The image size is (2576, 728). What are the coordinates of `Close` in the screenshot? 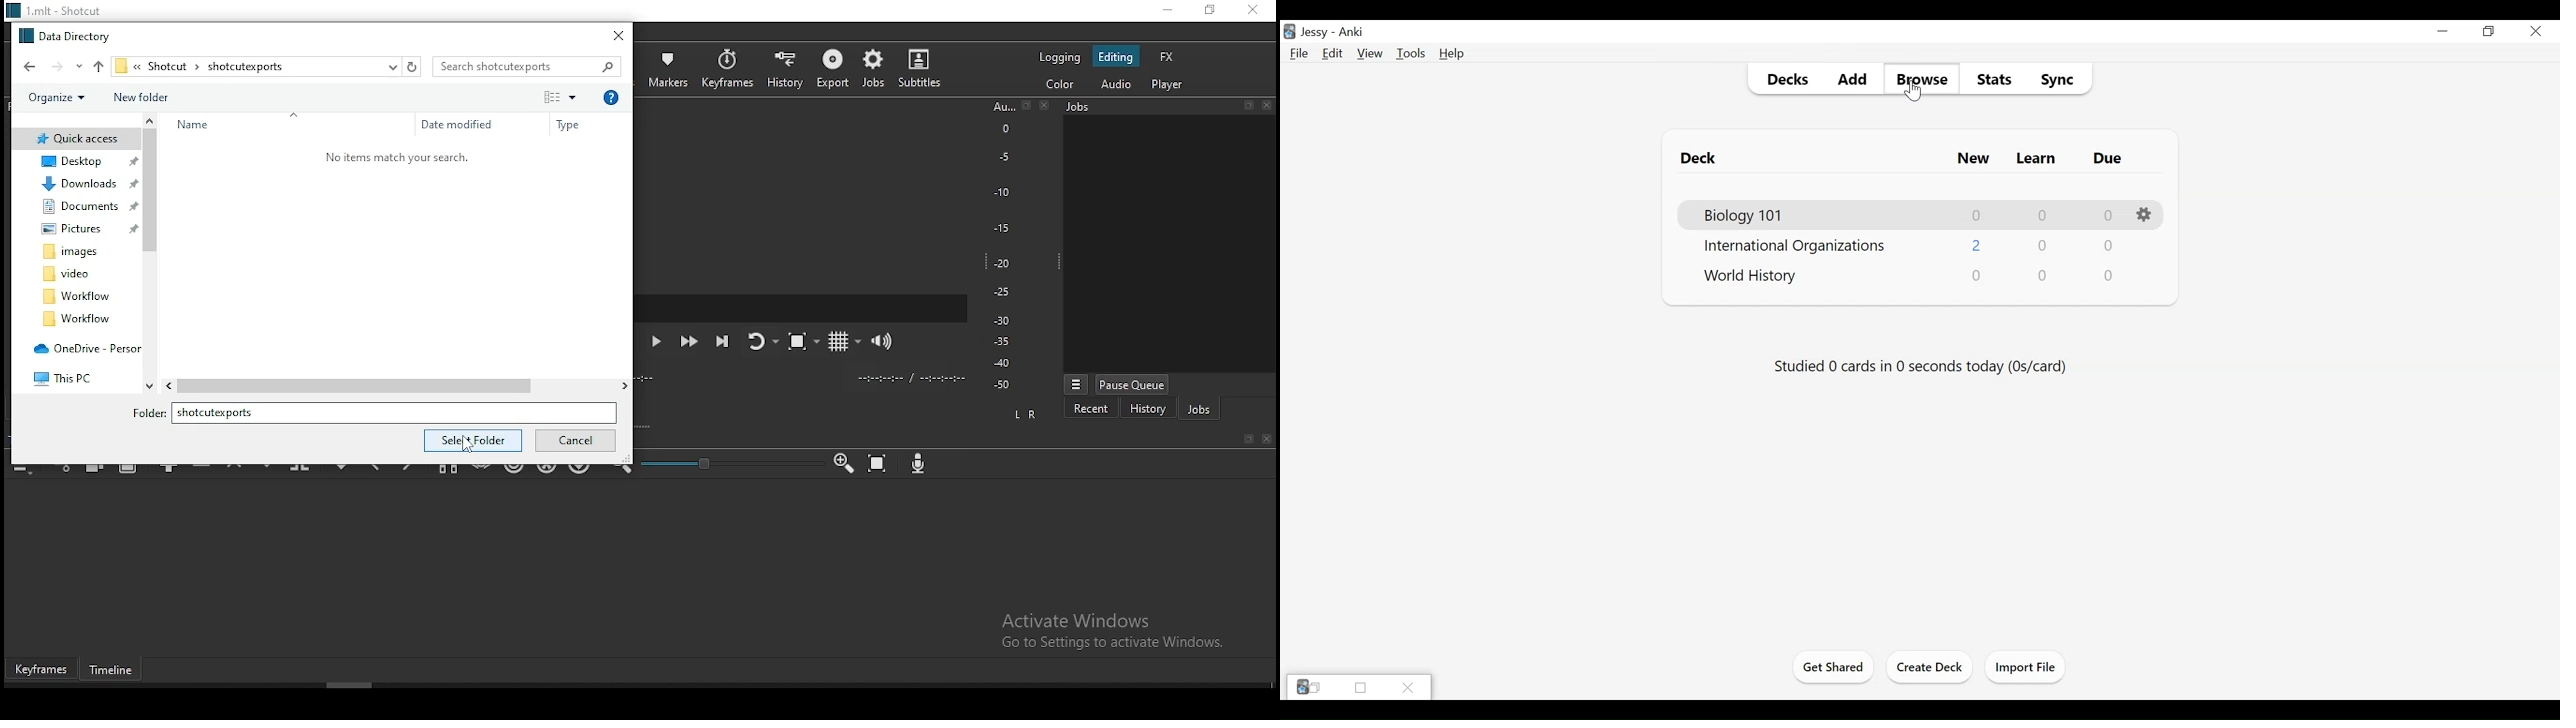 It's located at (2534, 31).